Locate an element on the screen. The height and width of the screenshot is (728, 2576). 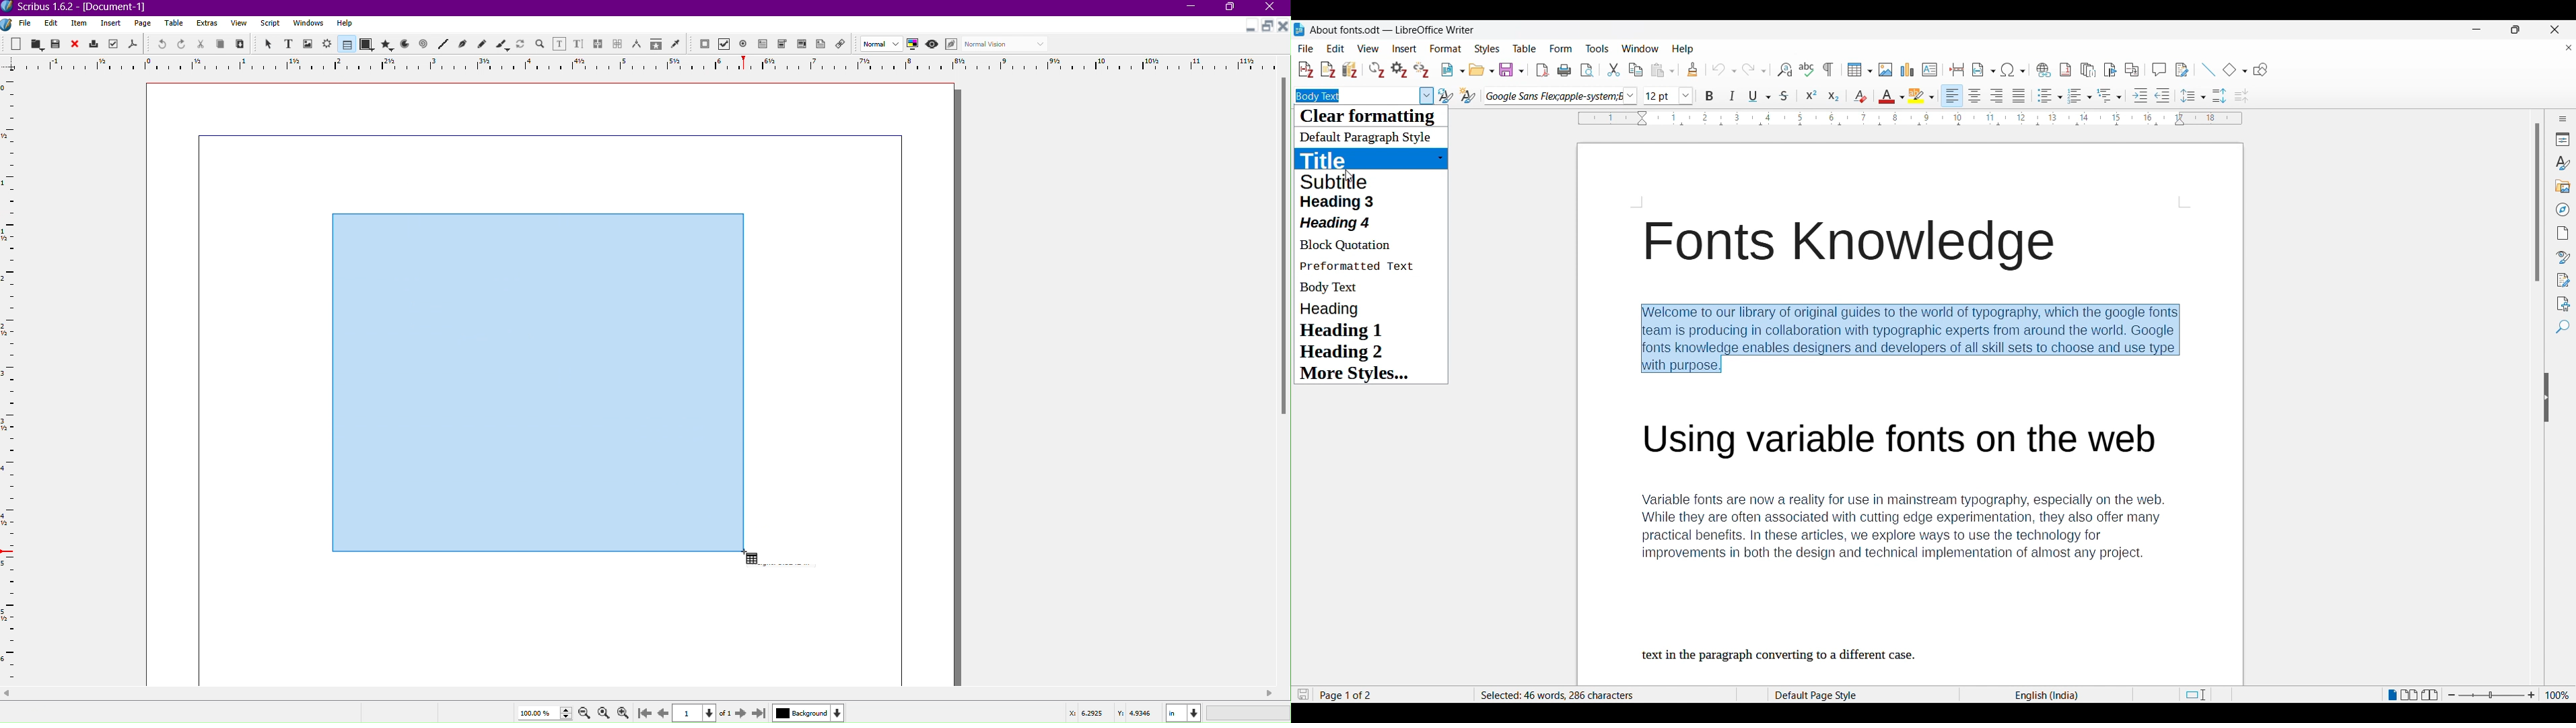
Paste is located at coordinates (1663, 70).